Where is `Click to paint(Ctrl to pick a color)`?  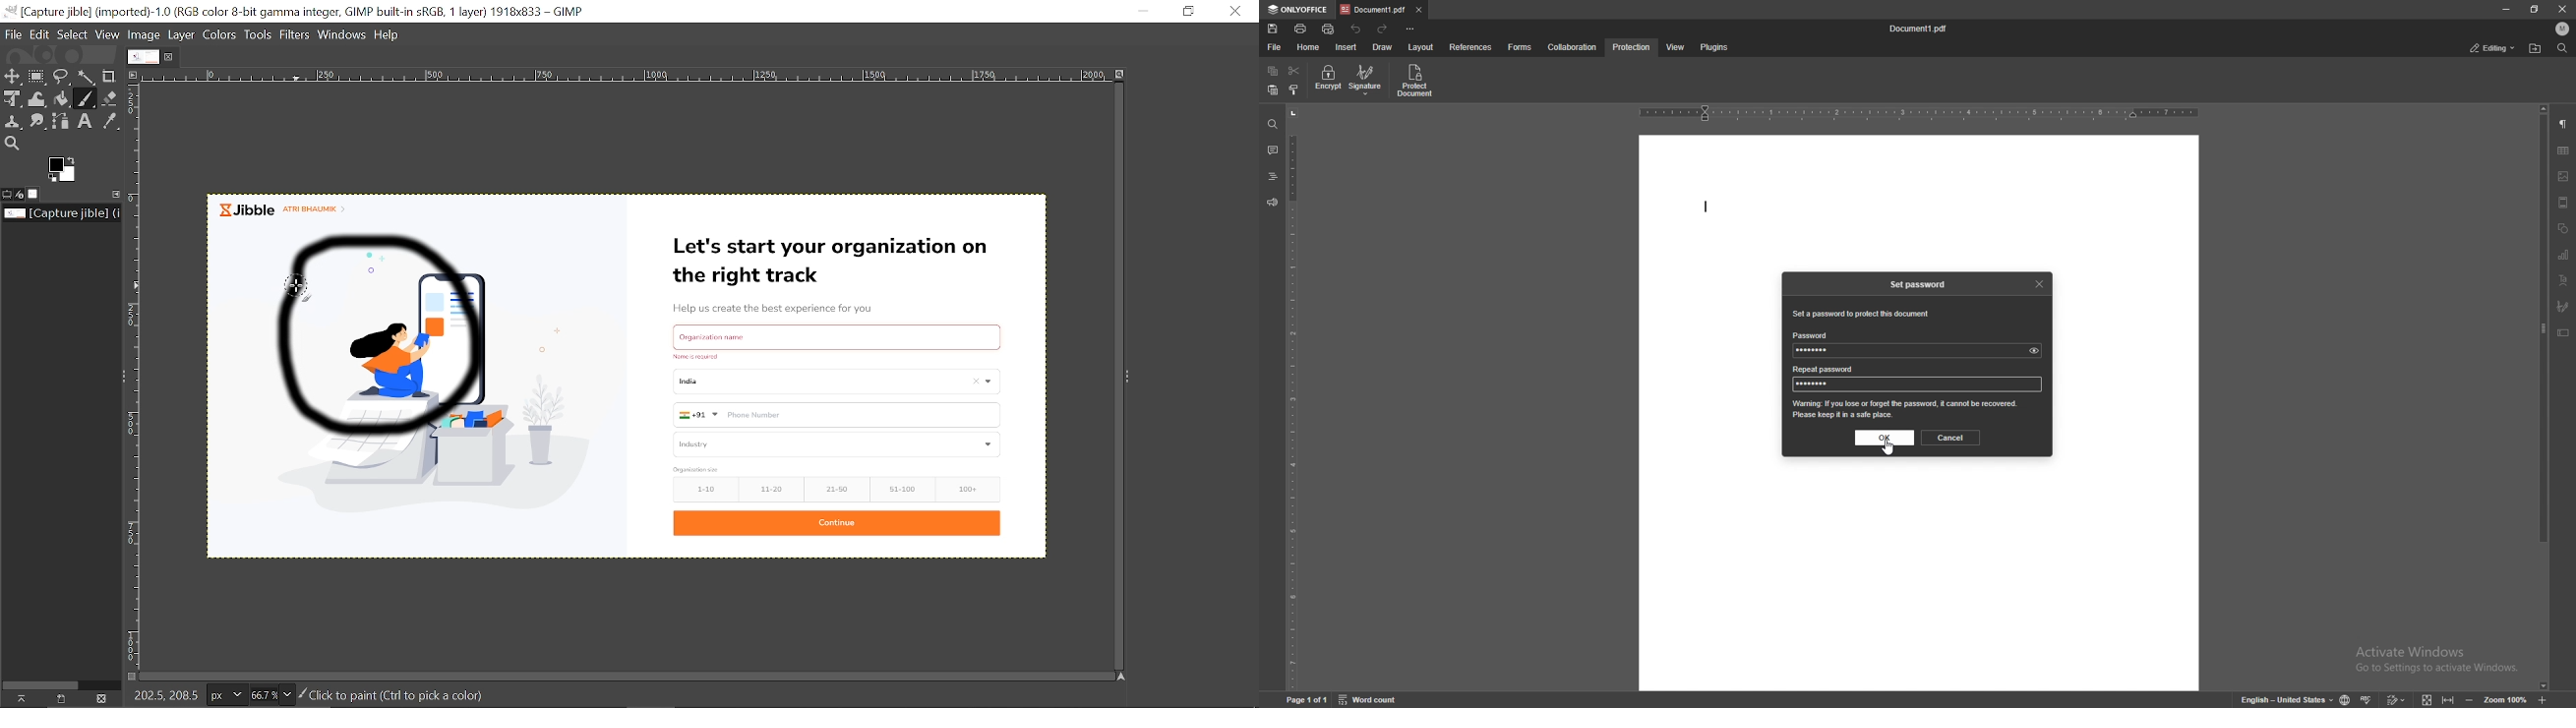
Click to paint(Ctrl to pick a color) is located at coordinates (393, 694).